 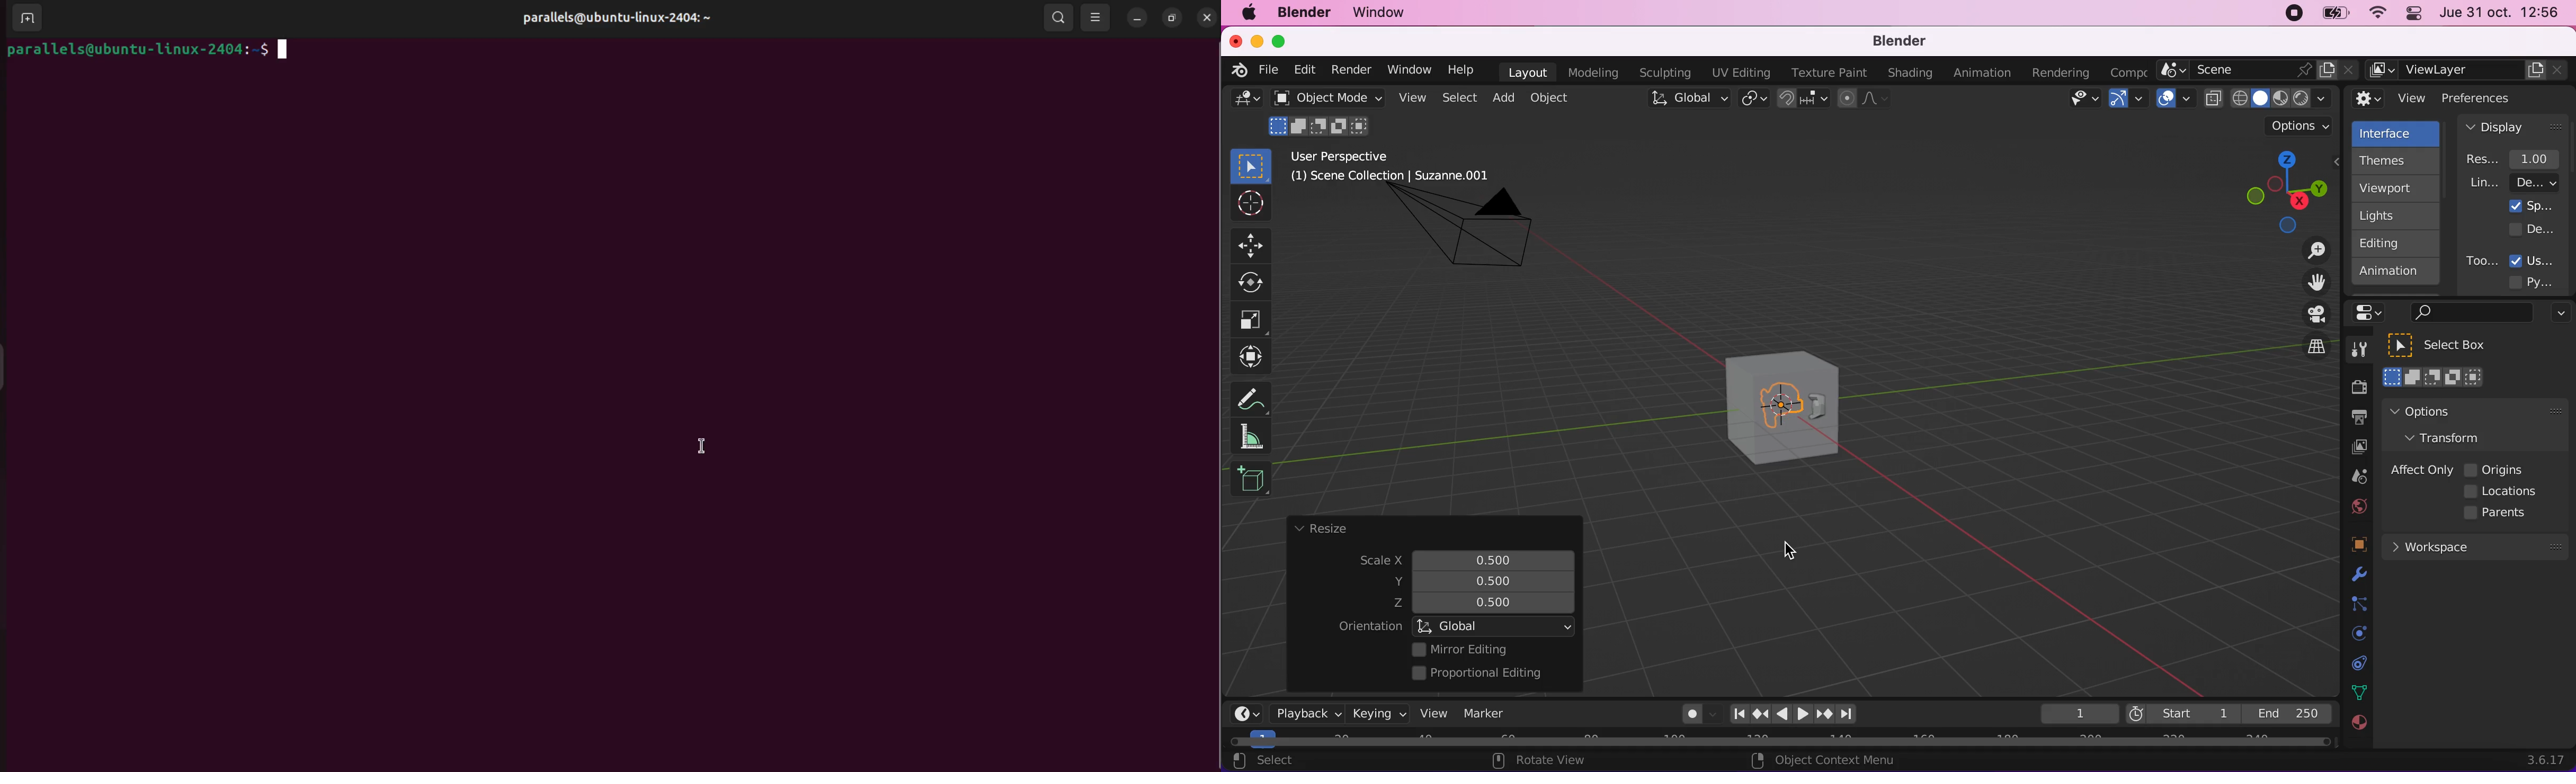 What do you see at coordinates (2082, 101) in the screenshot?
I see `view object types` at bounding box center [2082, 101].